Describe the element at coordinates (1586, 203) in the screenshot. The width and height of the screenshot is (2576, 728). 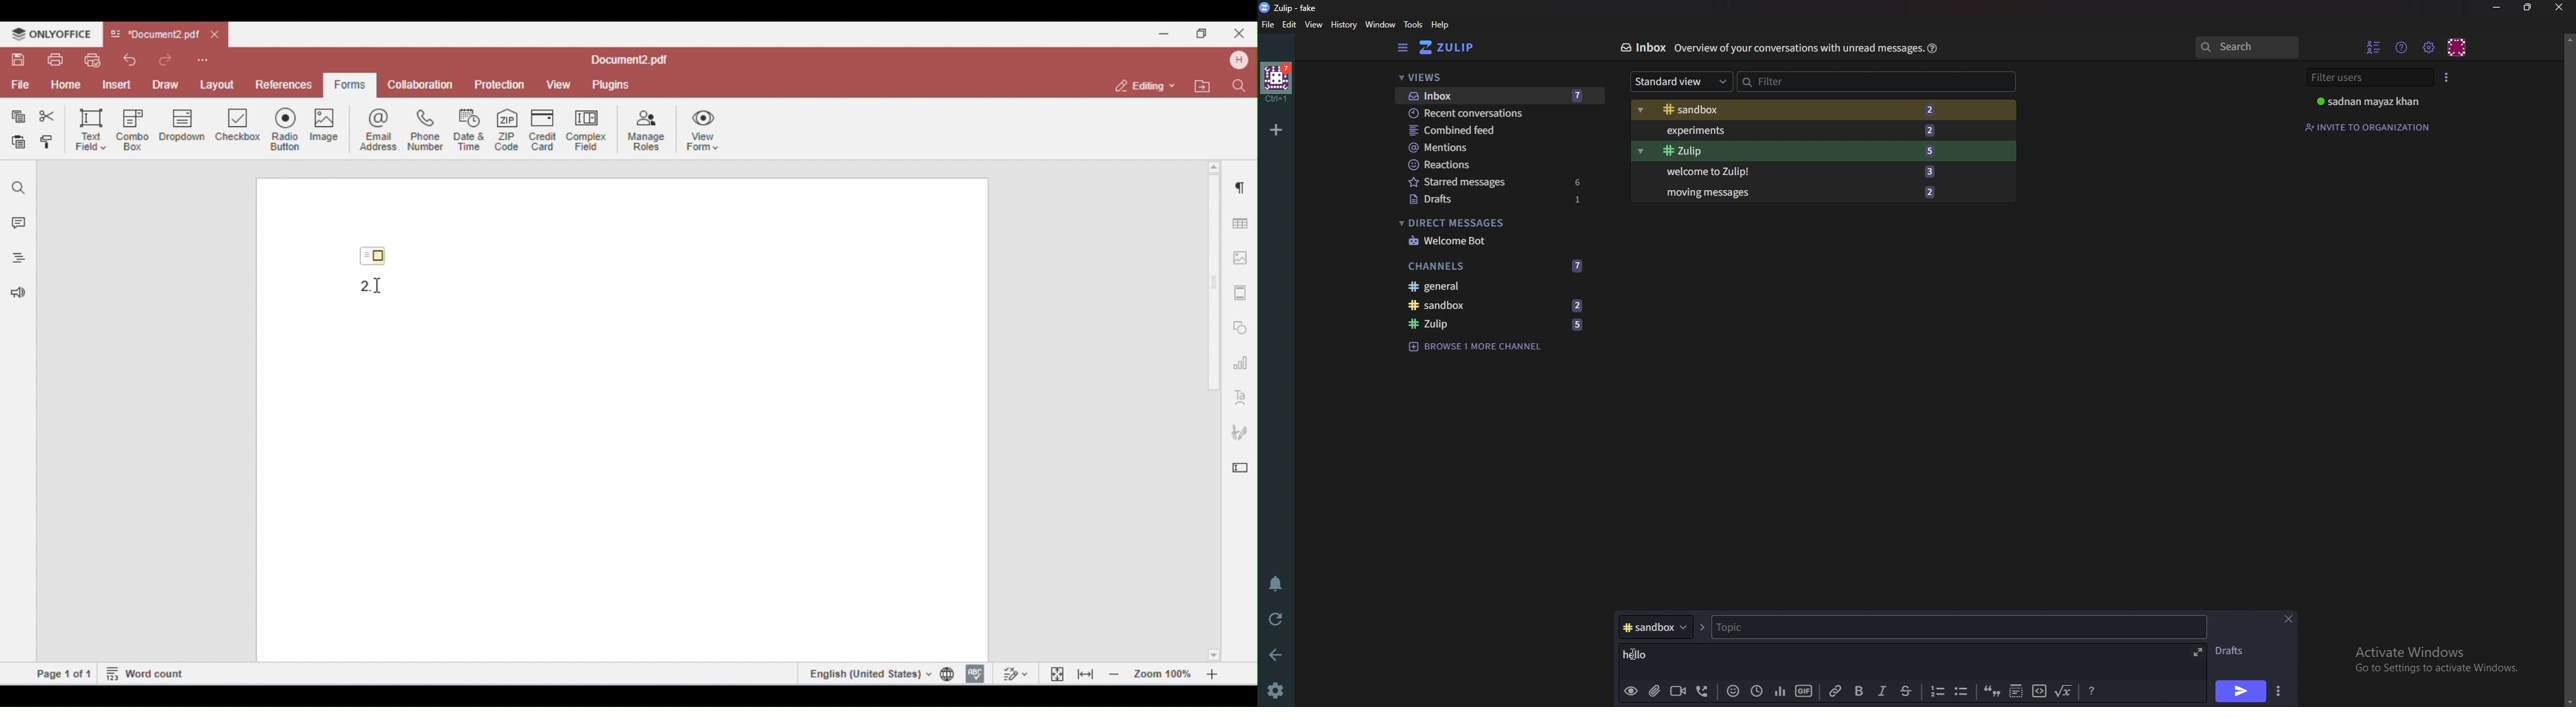
I see `1` at that location.